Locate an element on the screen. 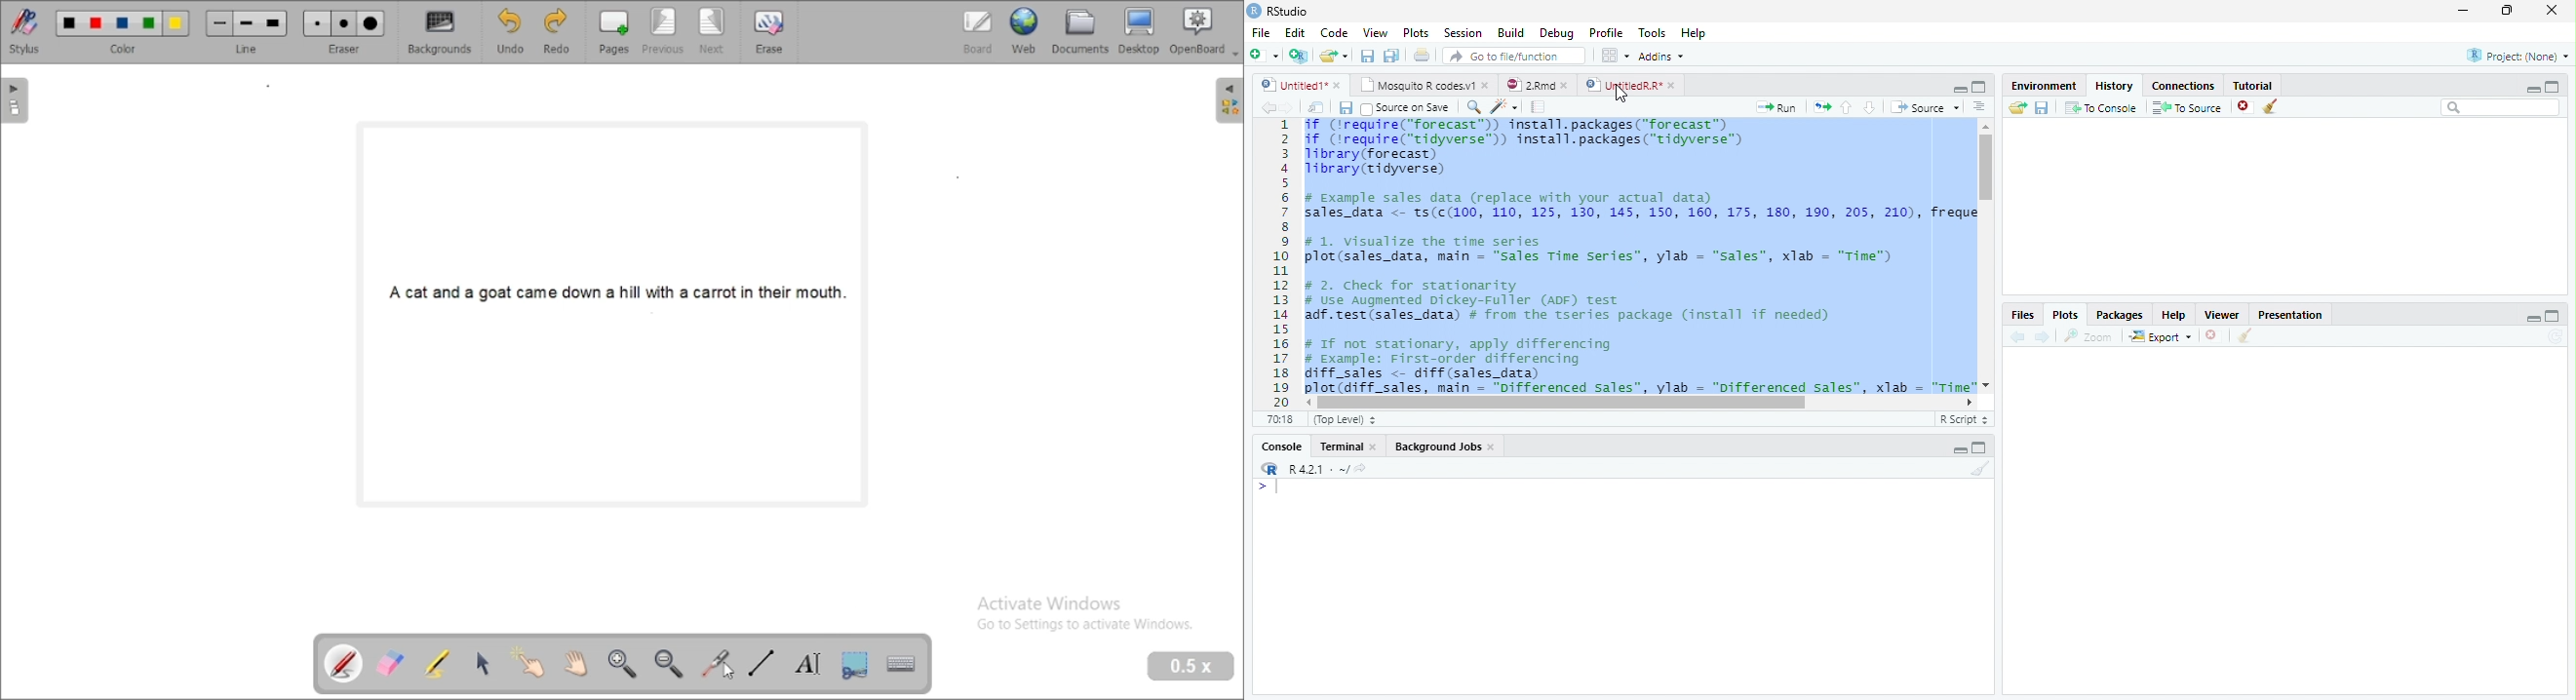  Next is located at coordinates (2045, 337).